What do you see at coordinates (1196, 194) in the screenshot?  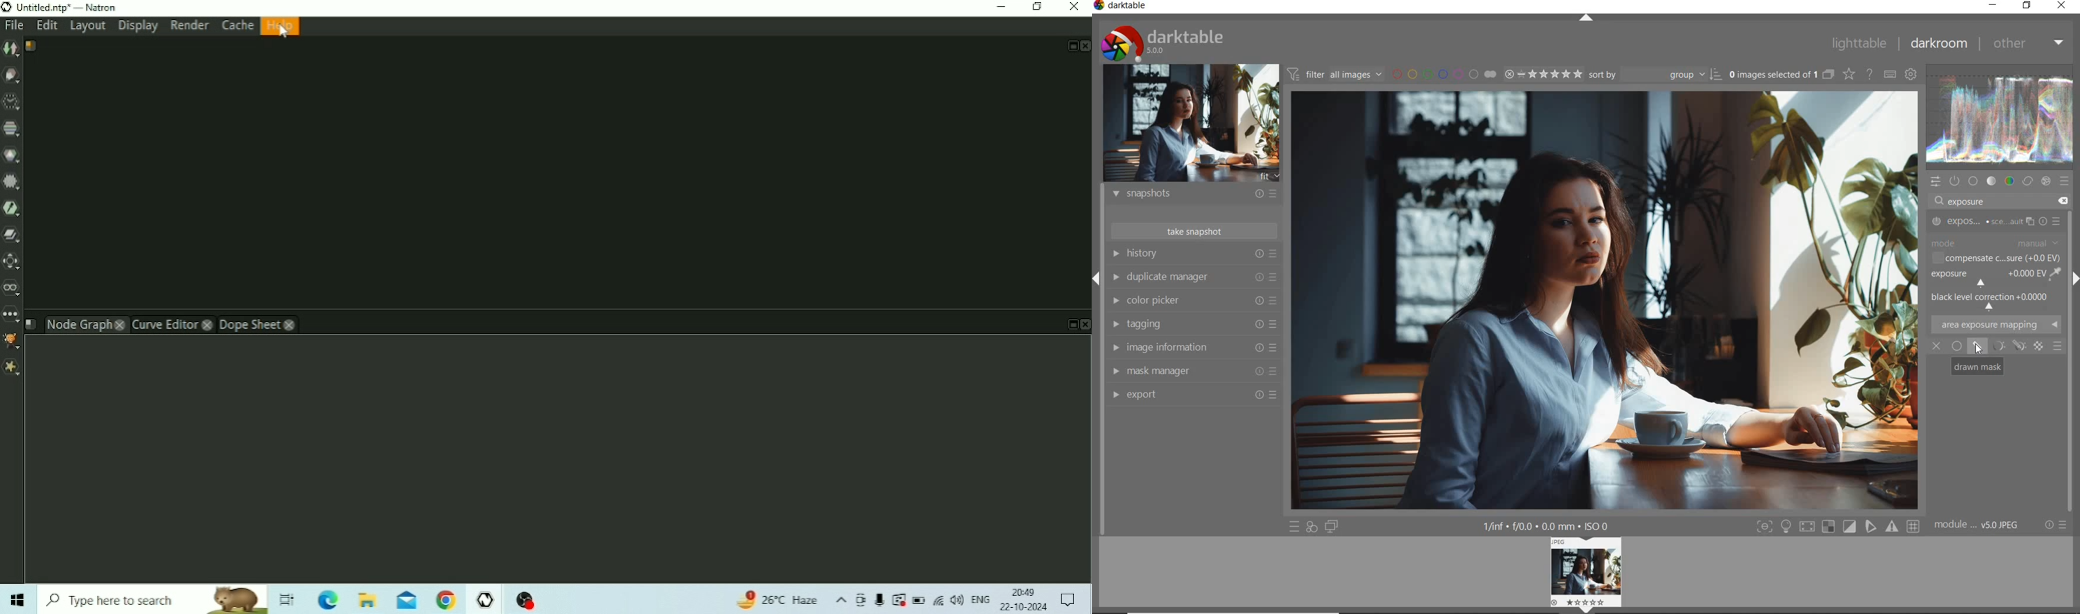 I see `snapshots` at bounding box center [1196, 194].